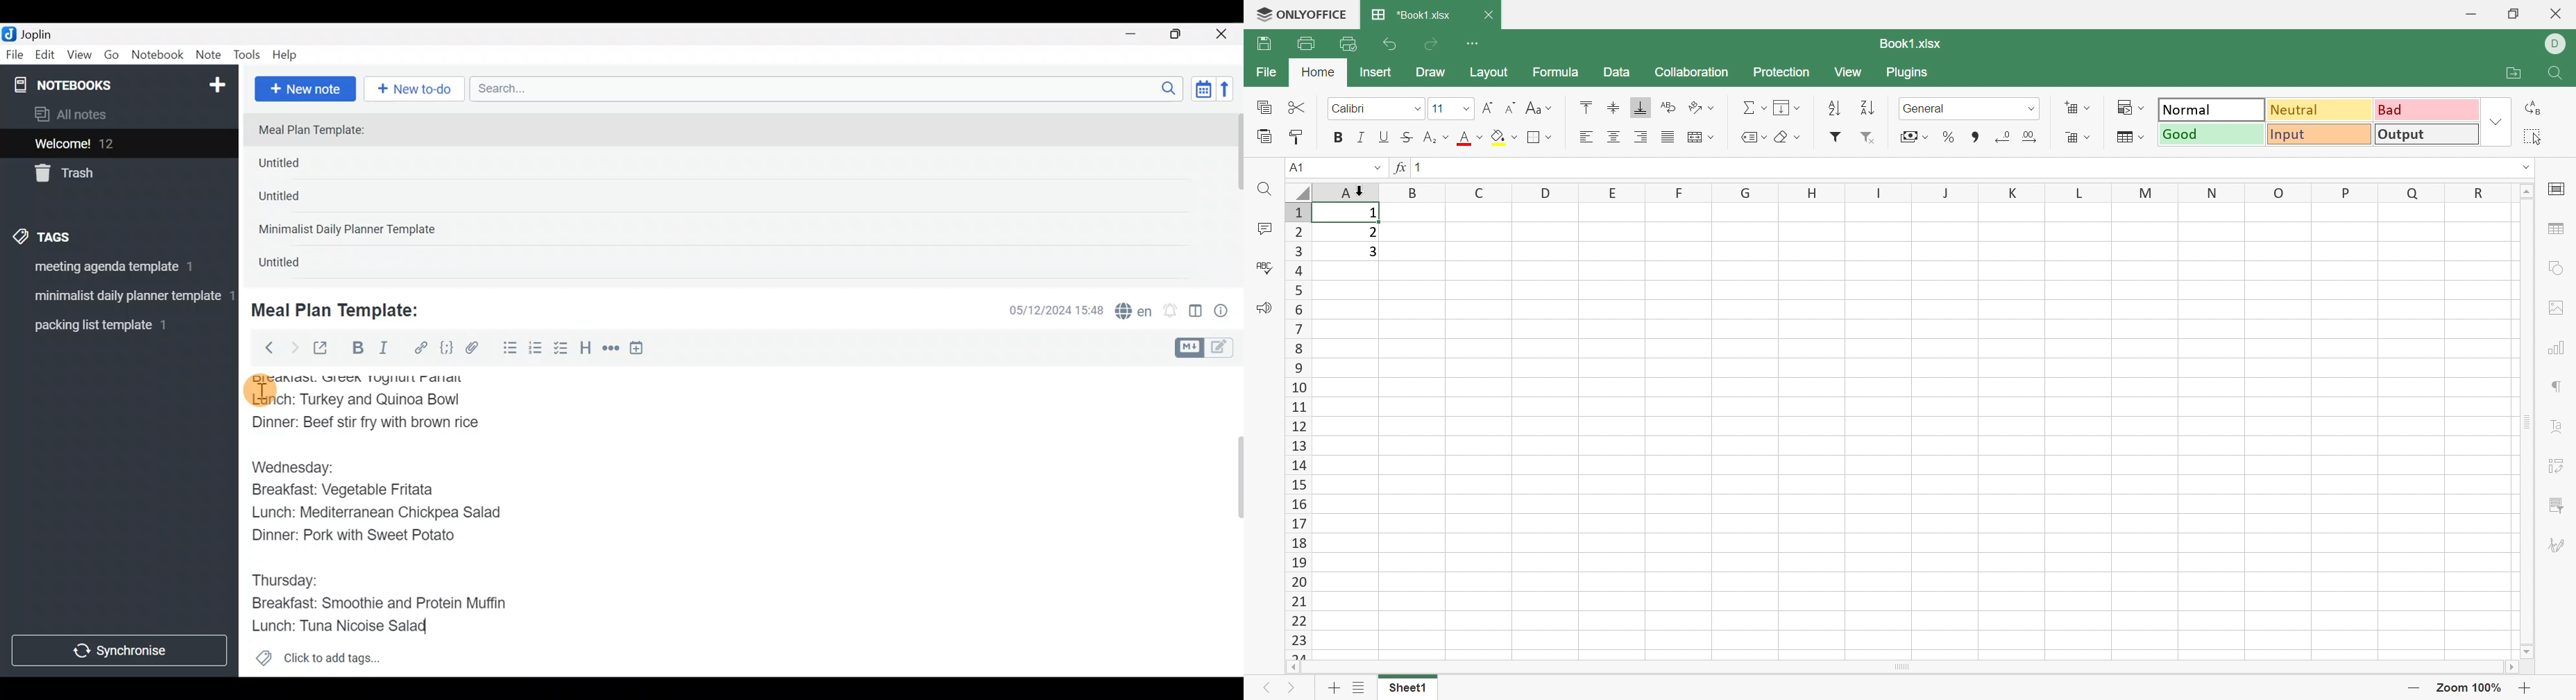  Describe the element at coordinates (385, 515) in the screenshot. I see `Lunch: Mediterranean Chickpea Salad` at that location.